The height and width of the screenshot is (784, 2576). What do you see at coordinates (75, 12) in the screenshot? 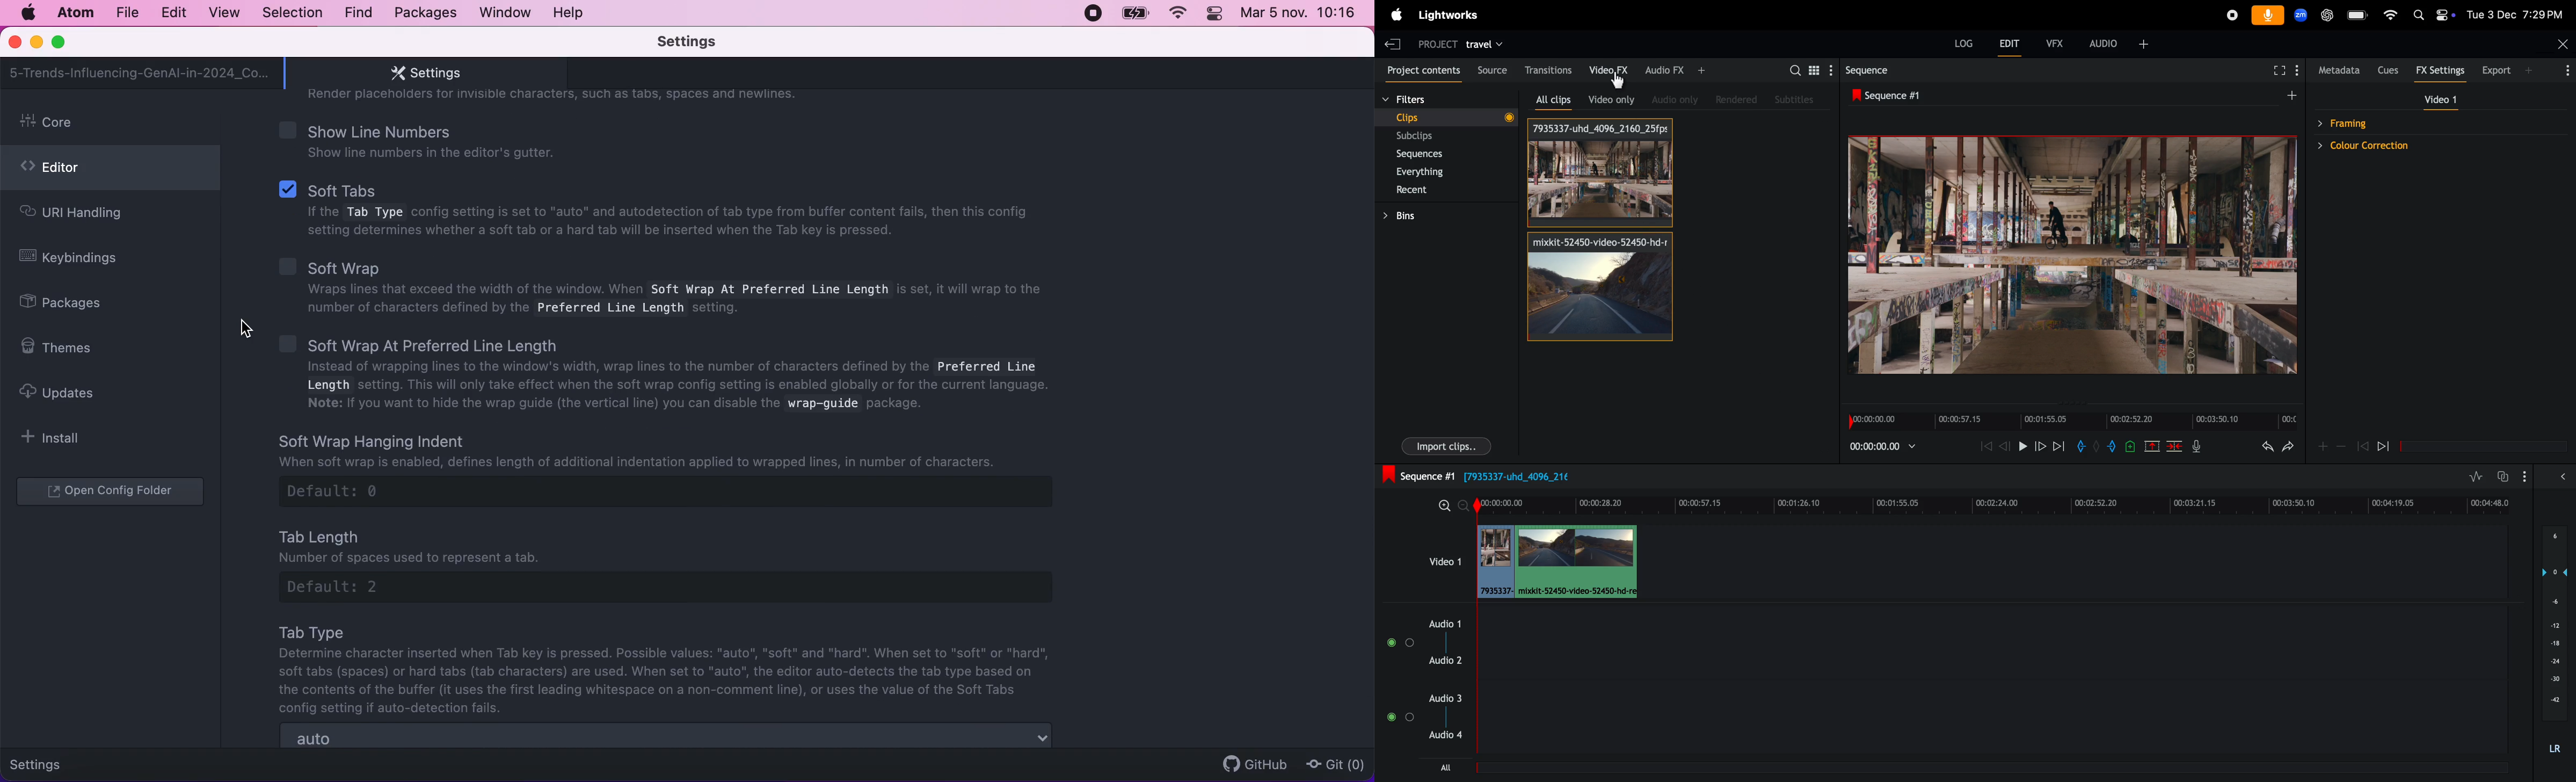
I see `atom` at bounding box center [75, 12].